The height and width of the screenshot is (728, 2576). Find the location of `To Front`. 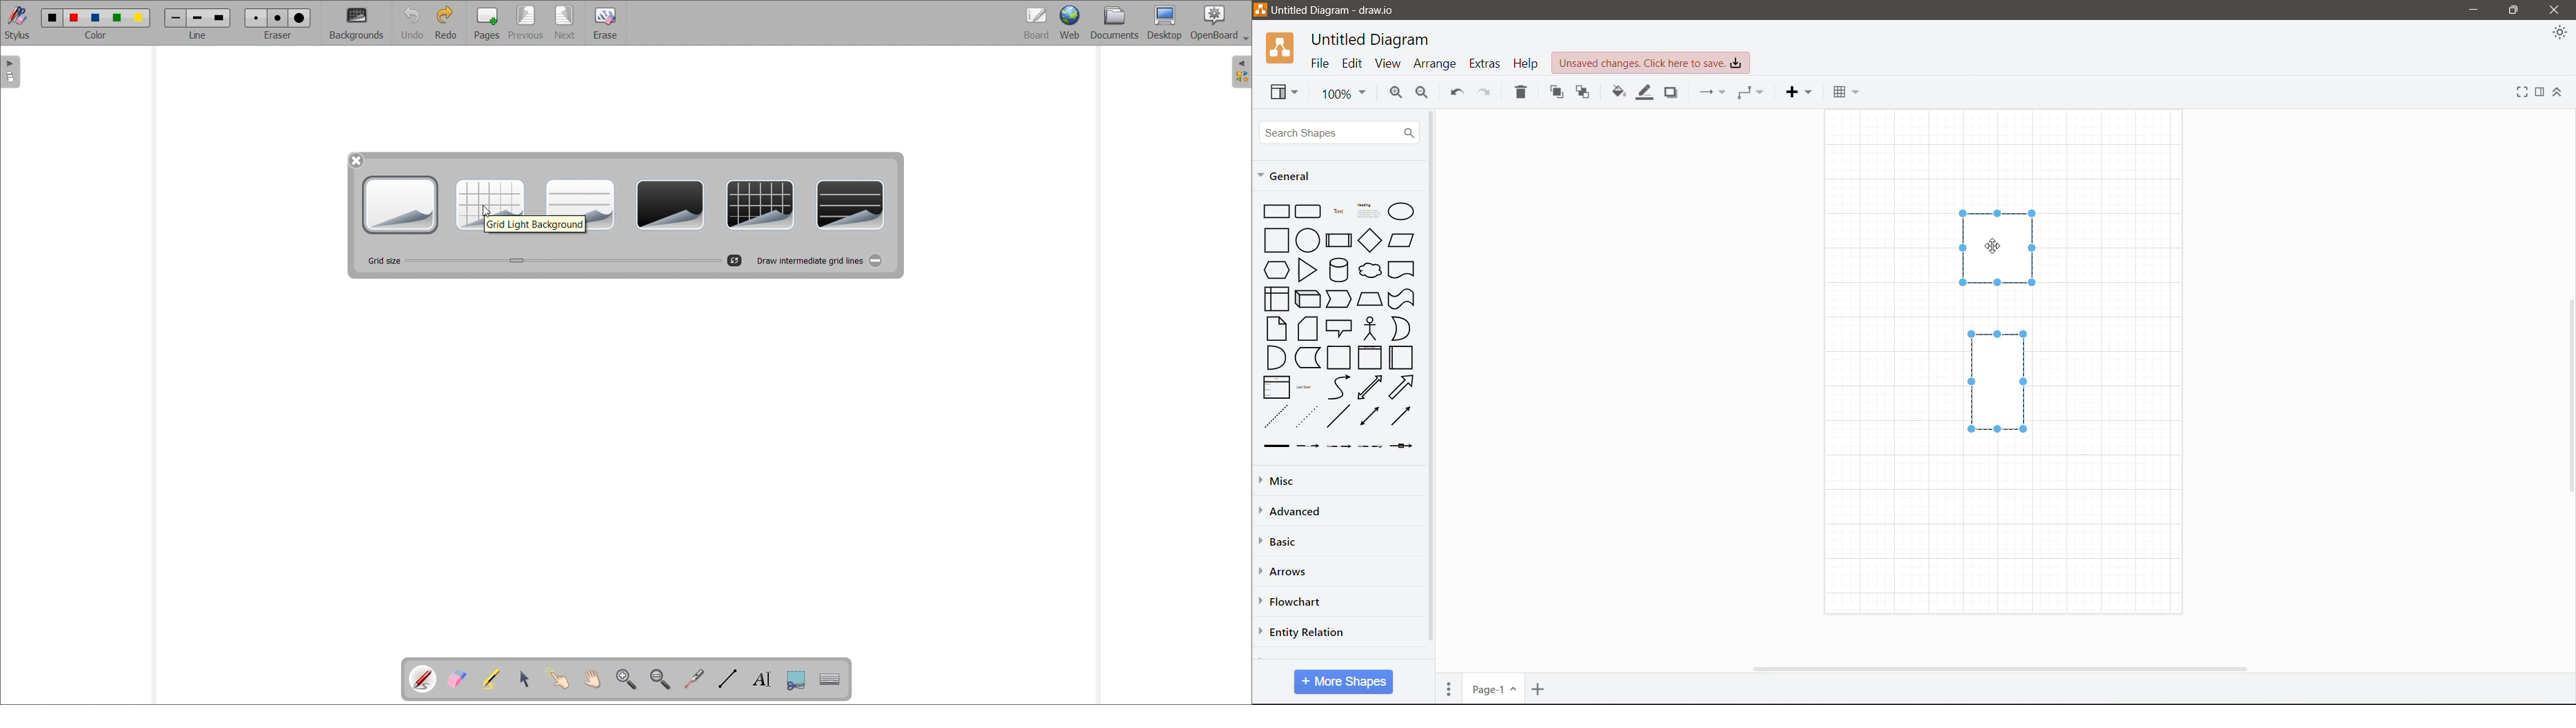

To Front is located at coordinates (1556, 92).